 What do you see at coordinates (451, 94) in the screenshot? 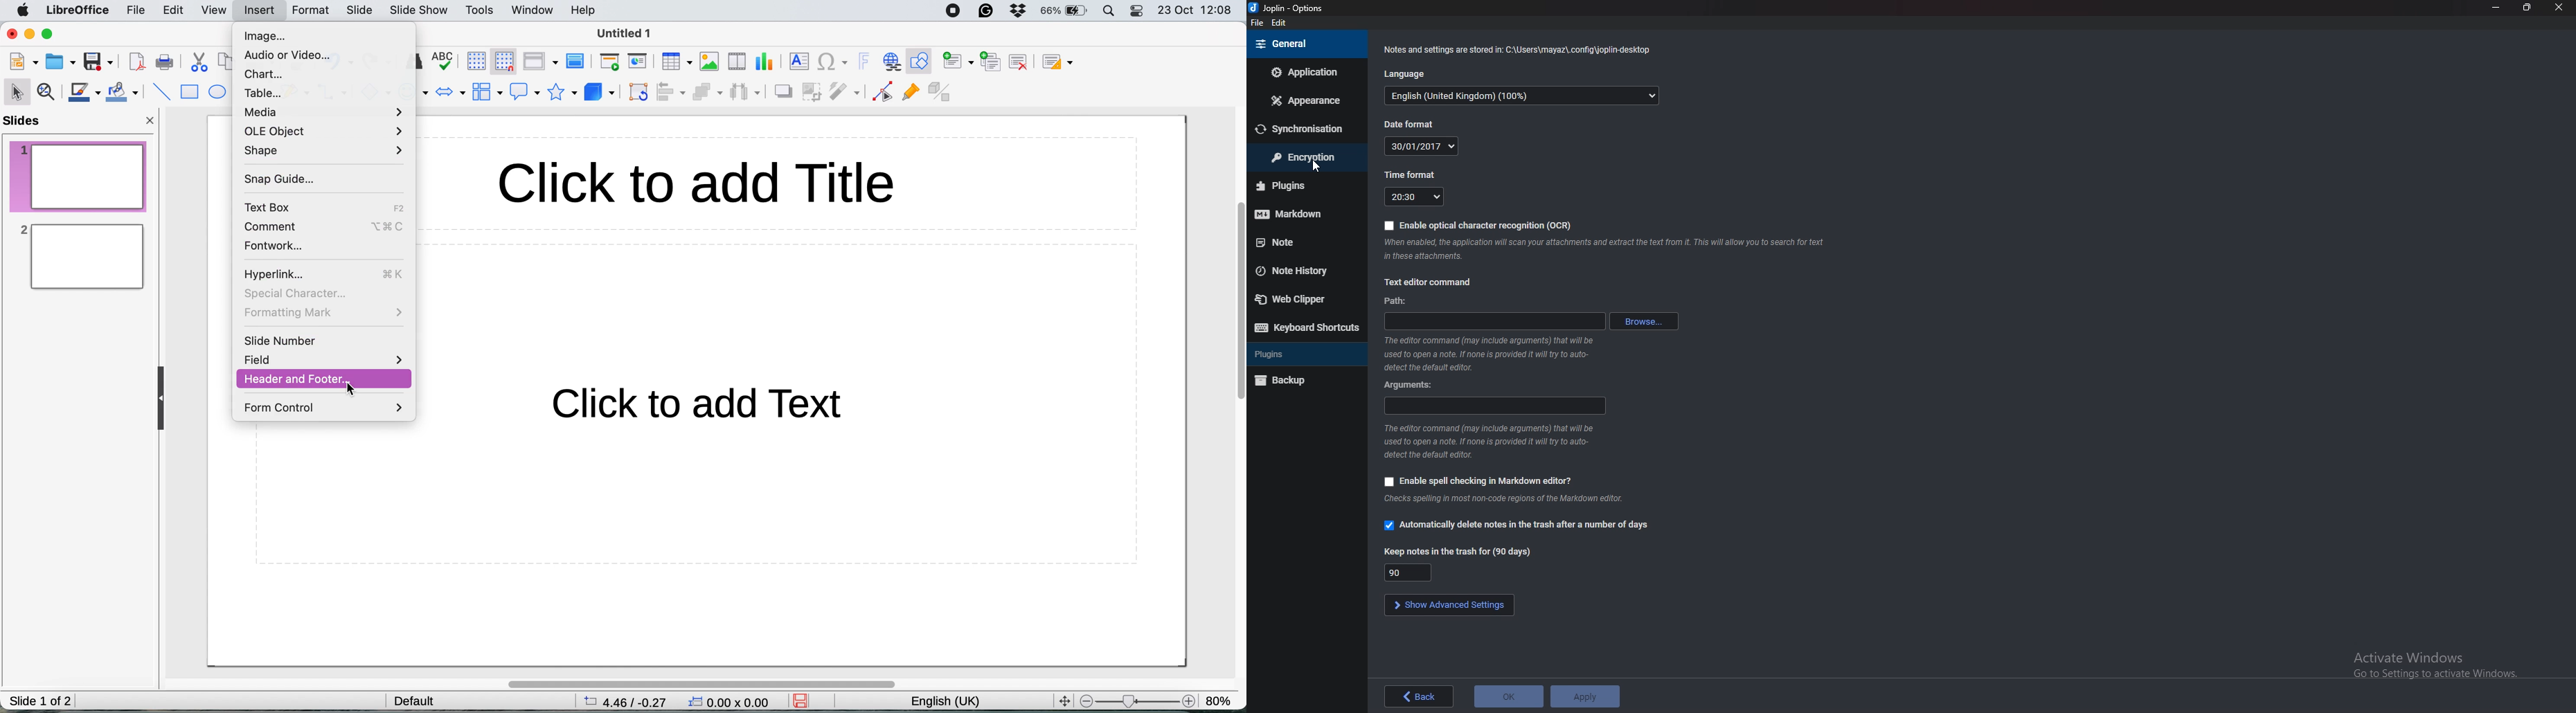
I see `block arrows` at bounding box center [451, 94].